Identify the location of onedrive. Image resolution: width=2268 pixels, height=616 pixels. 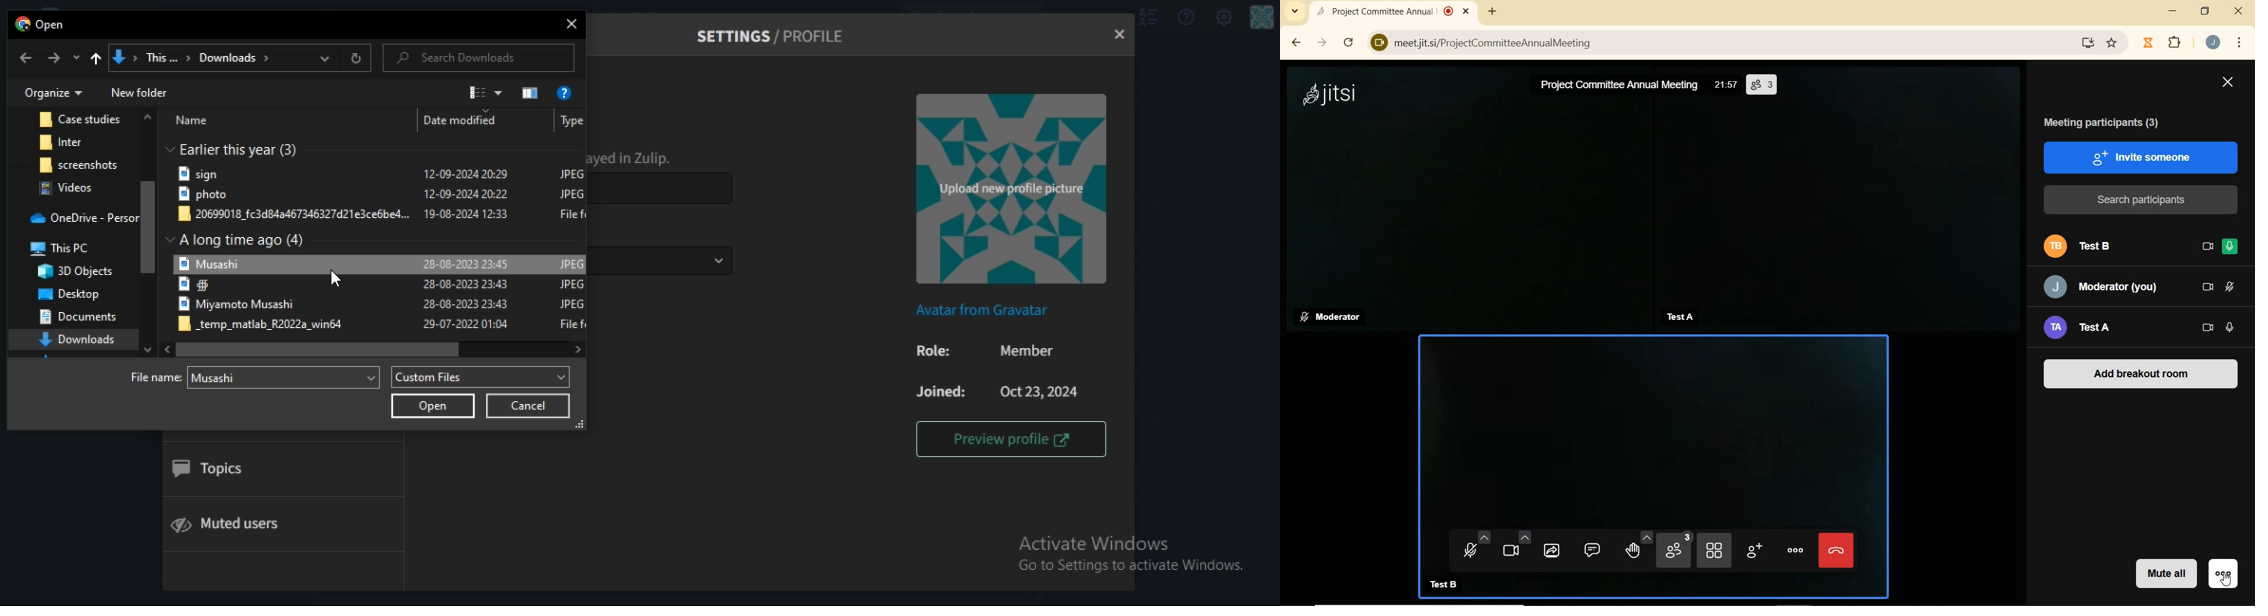
(84, 219).